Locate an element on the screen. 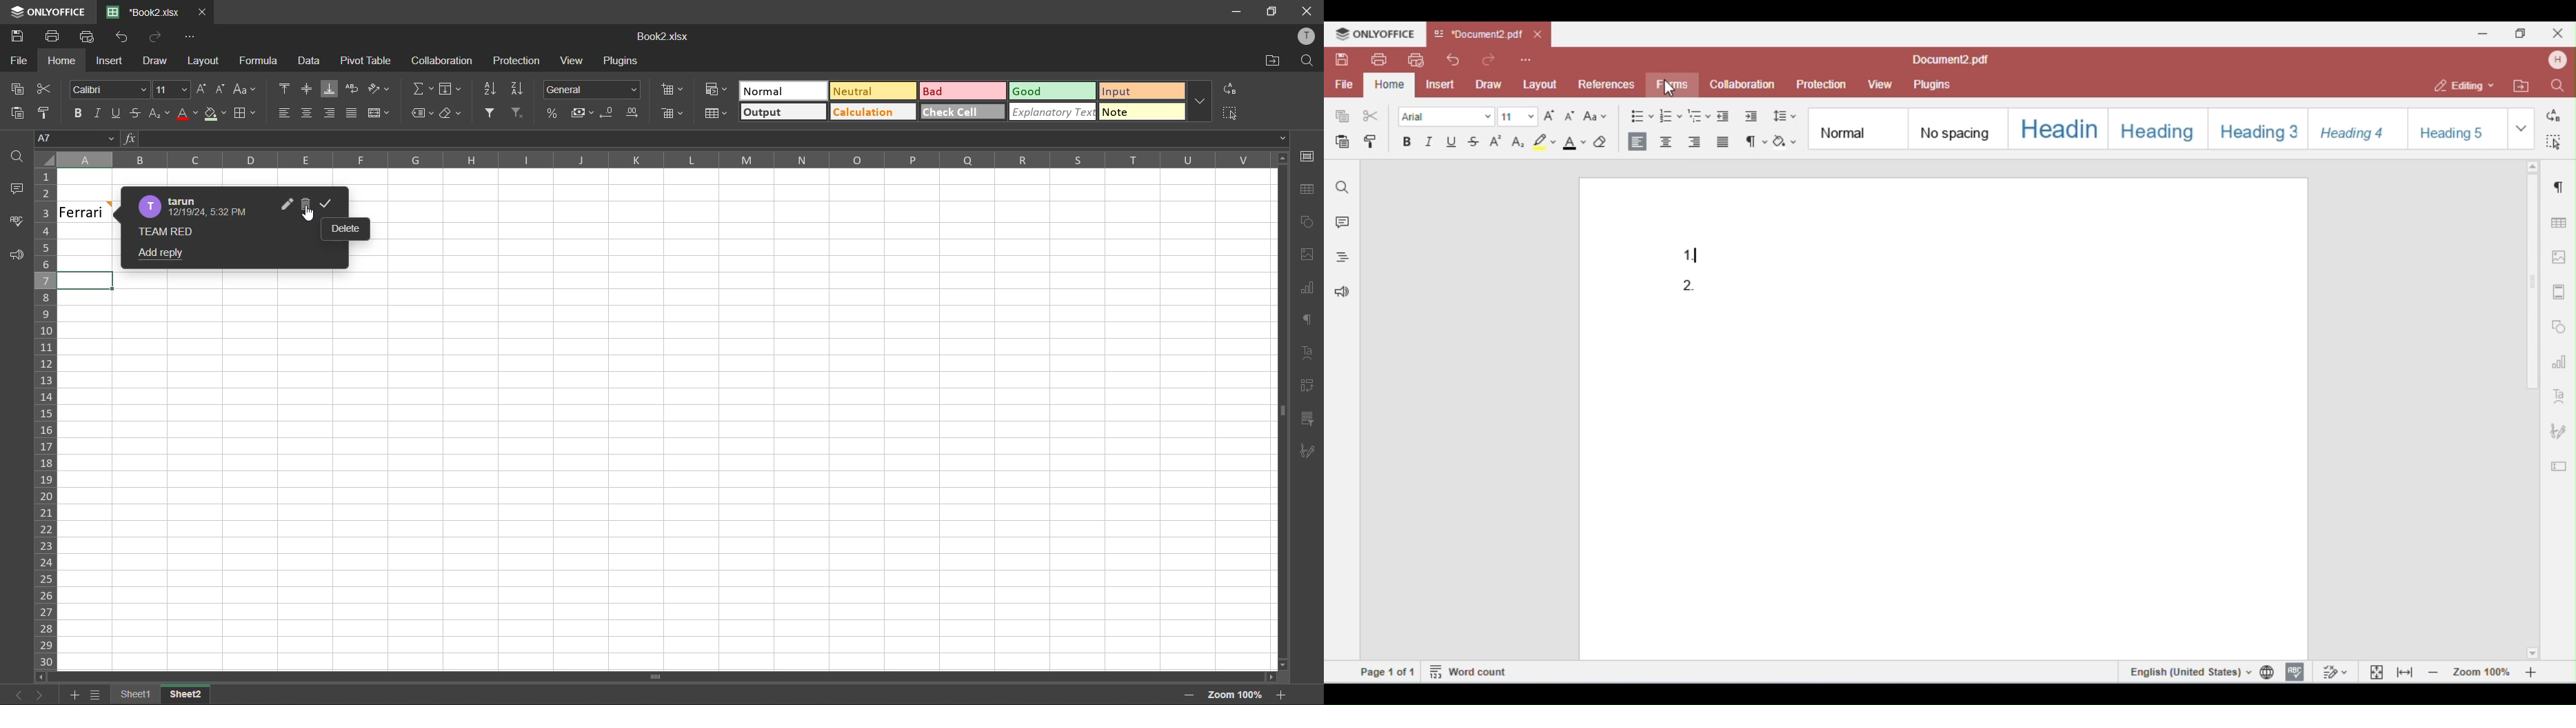 Image resolution: width=2576 pixels, height=728 pixels. normal is located at coordinates (784, 90).